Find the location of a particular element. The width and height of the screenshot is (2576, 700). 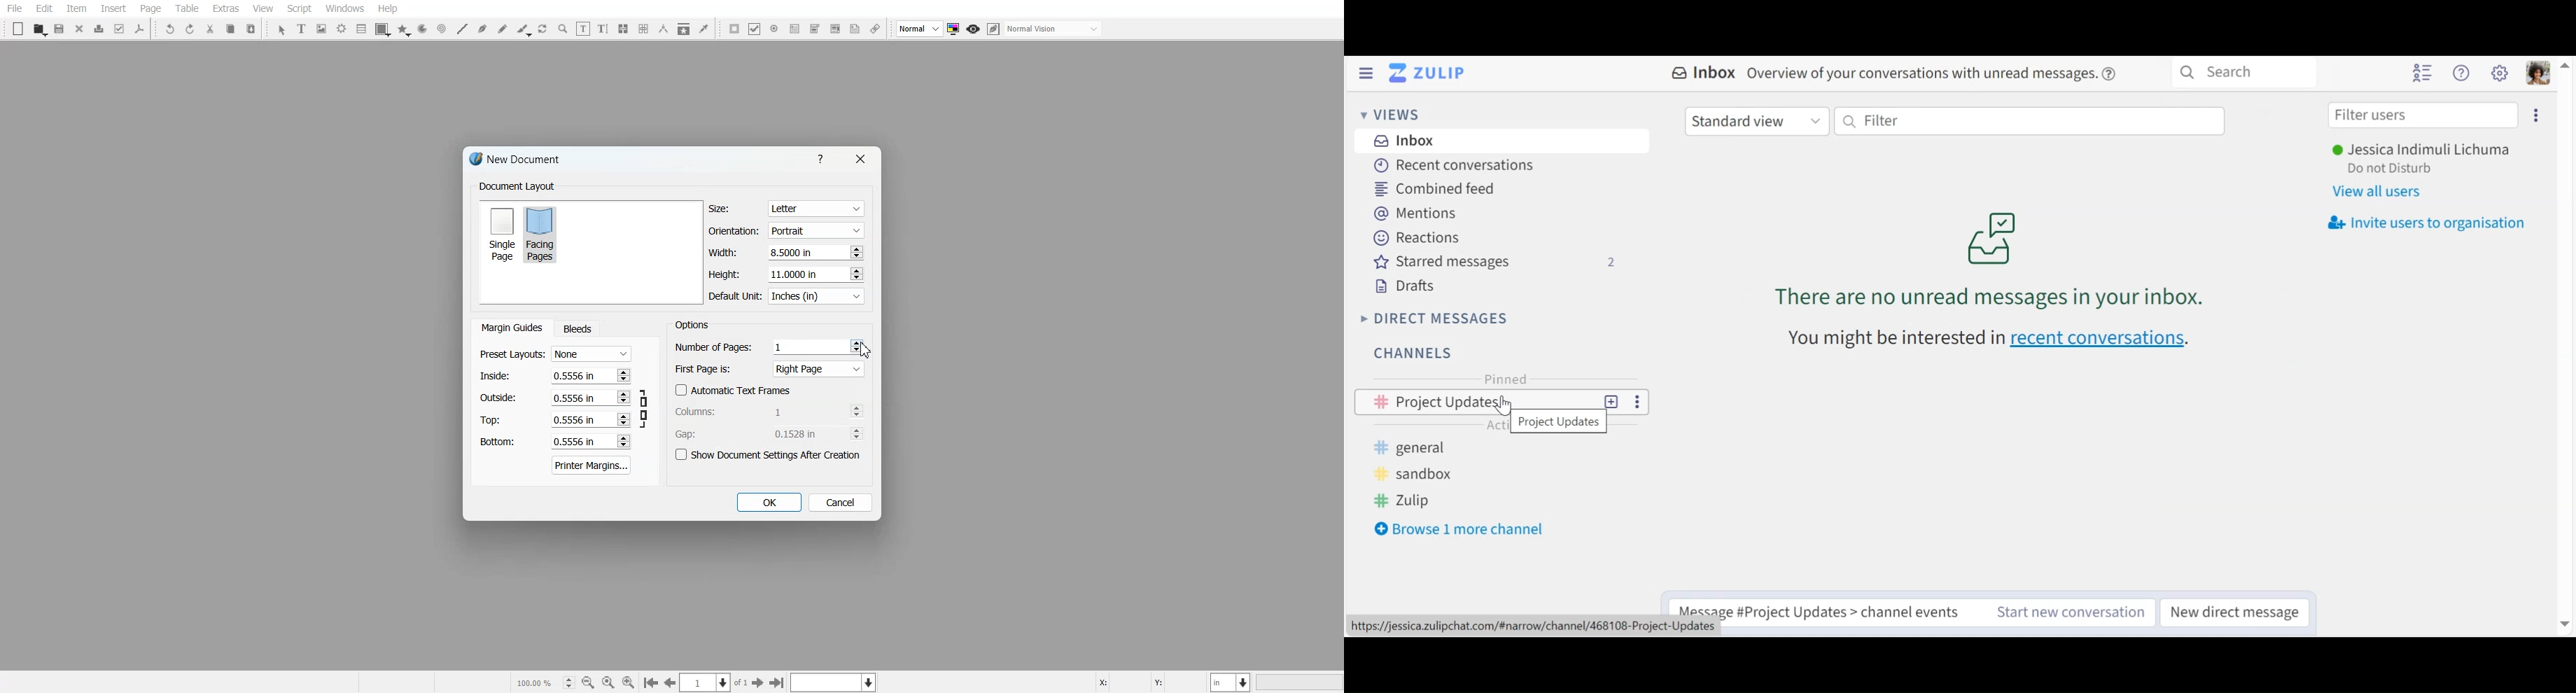

PDF Check Box is located at coordinates (755, 29).